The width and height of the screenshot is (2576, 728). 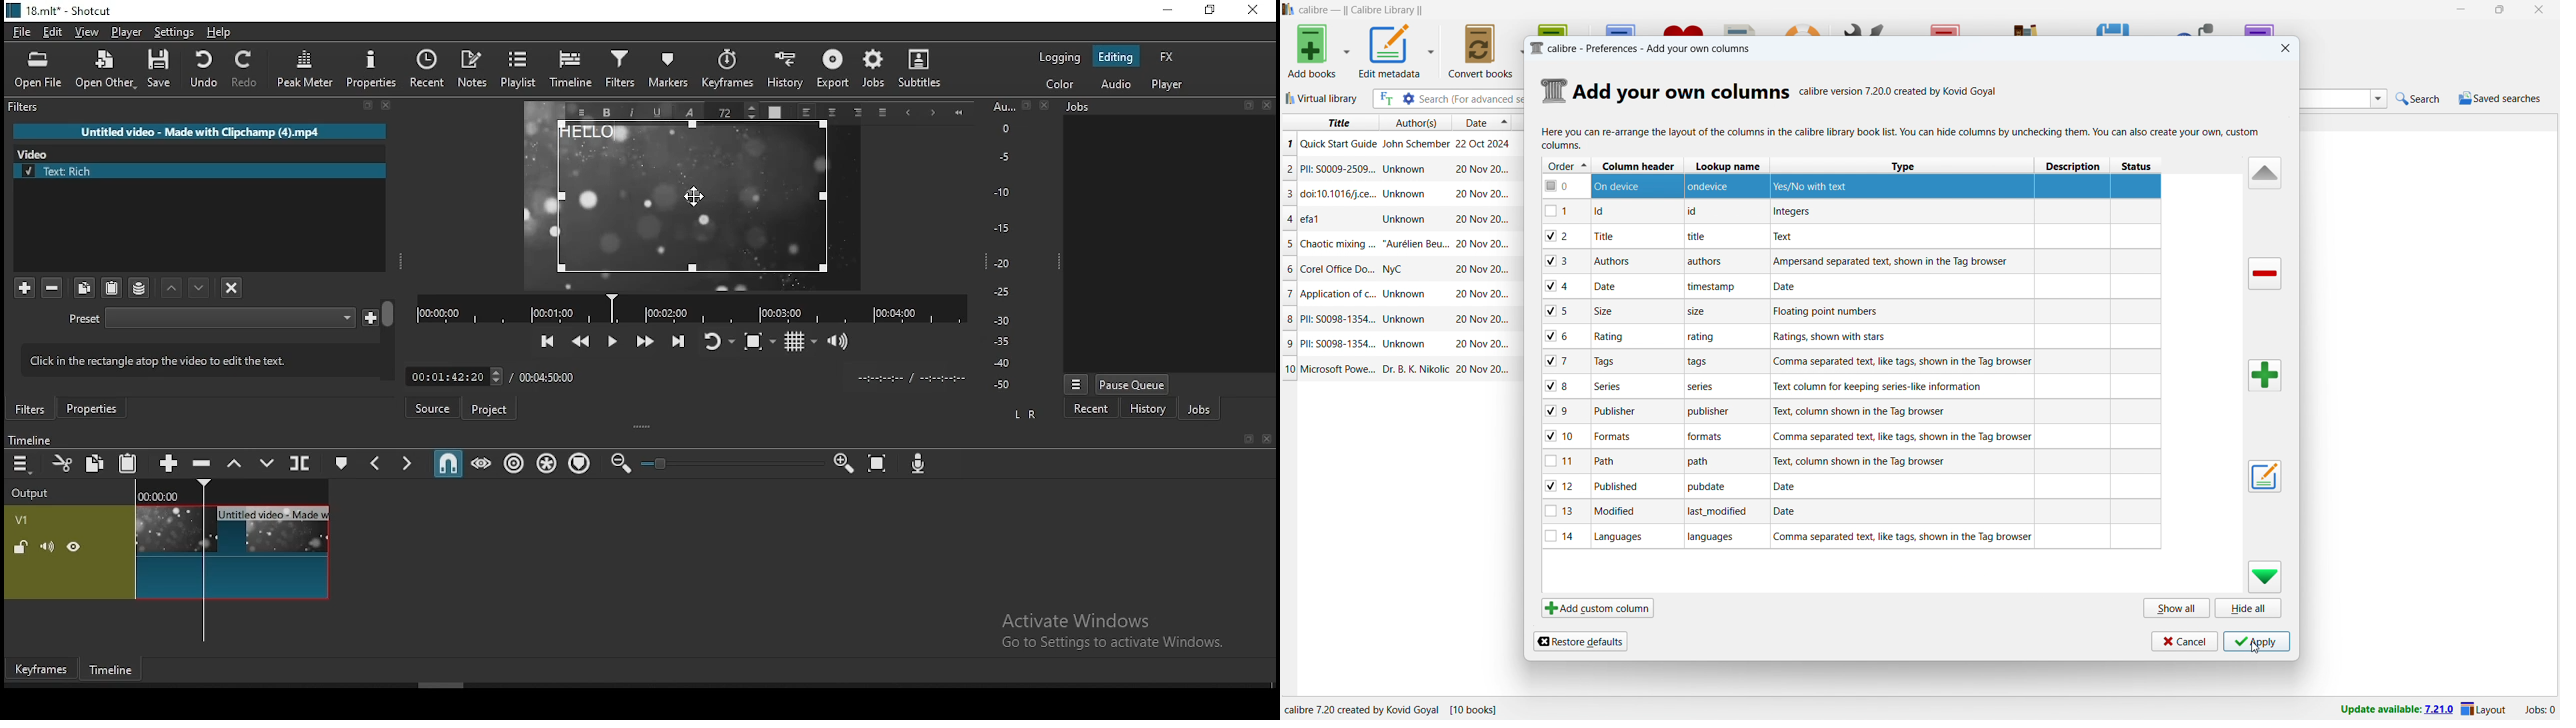 What do you see at coordinates (201, 171) in the screenshot?
I see `text rich` at bounding box center [201, 171].